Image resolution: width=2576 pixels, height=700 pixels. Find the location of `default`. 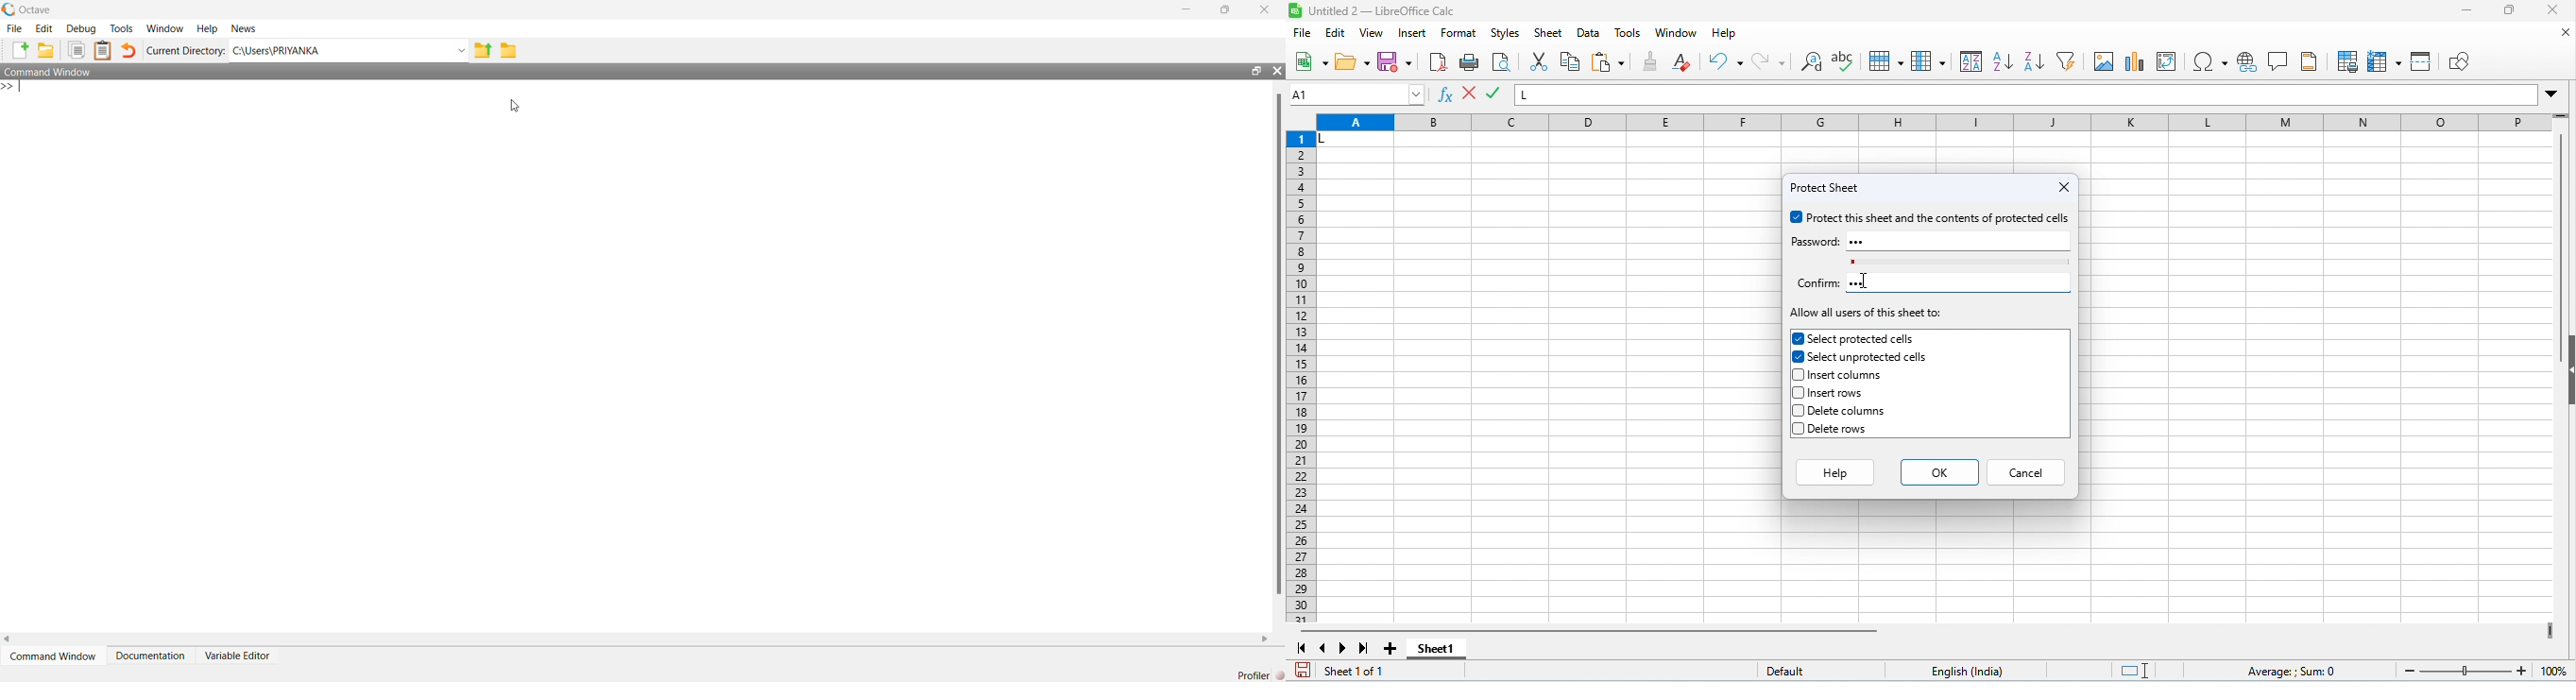

default is located at coordinates (1795, 672).